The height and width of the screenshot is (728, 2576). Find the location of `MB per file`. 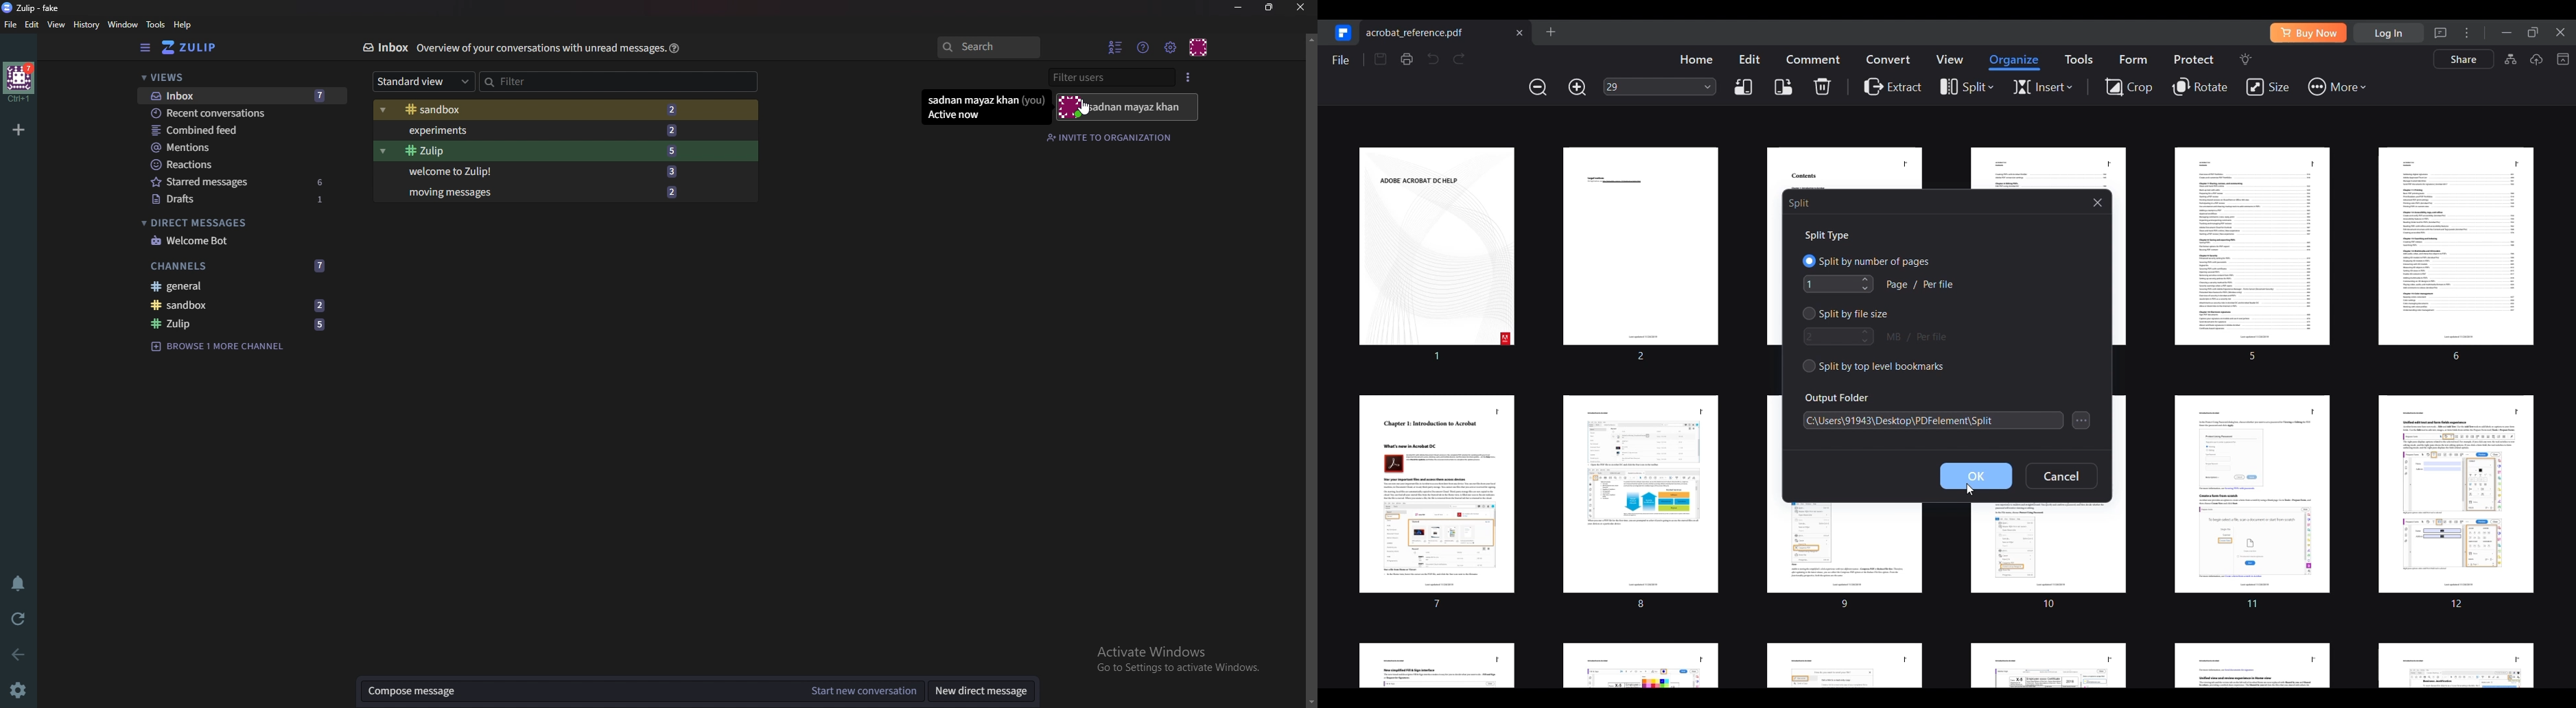

MB per file is located at coordinates (1917, 337).